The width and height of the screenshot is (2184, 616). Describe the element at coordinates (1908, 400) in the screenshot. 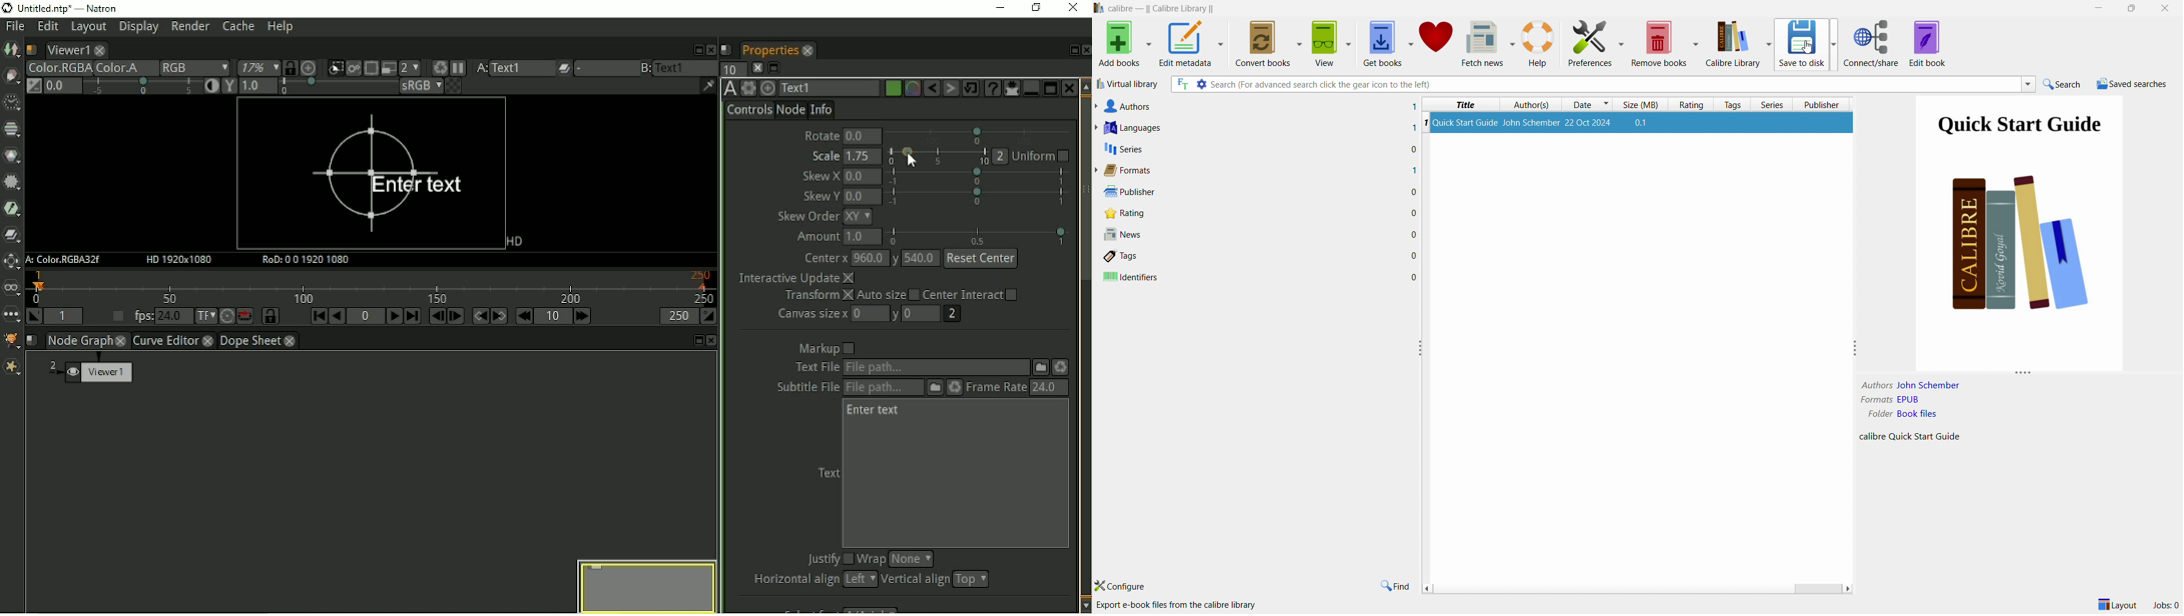

I see `EPUB` at that location.